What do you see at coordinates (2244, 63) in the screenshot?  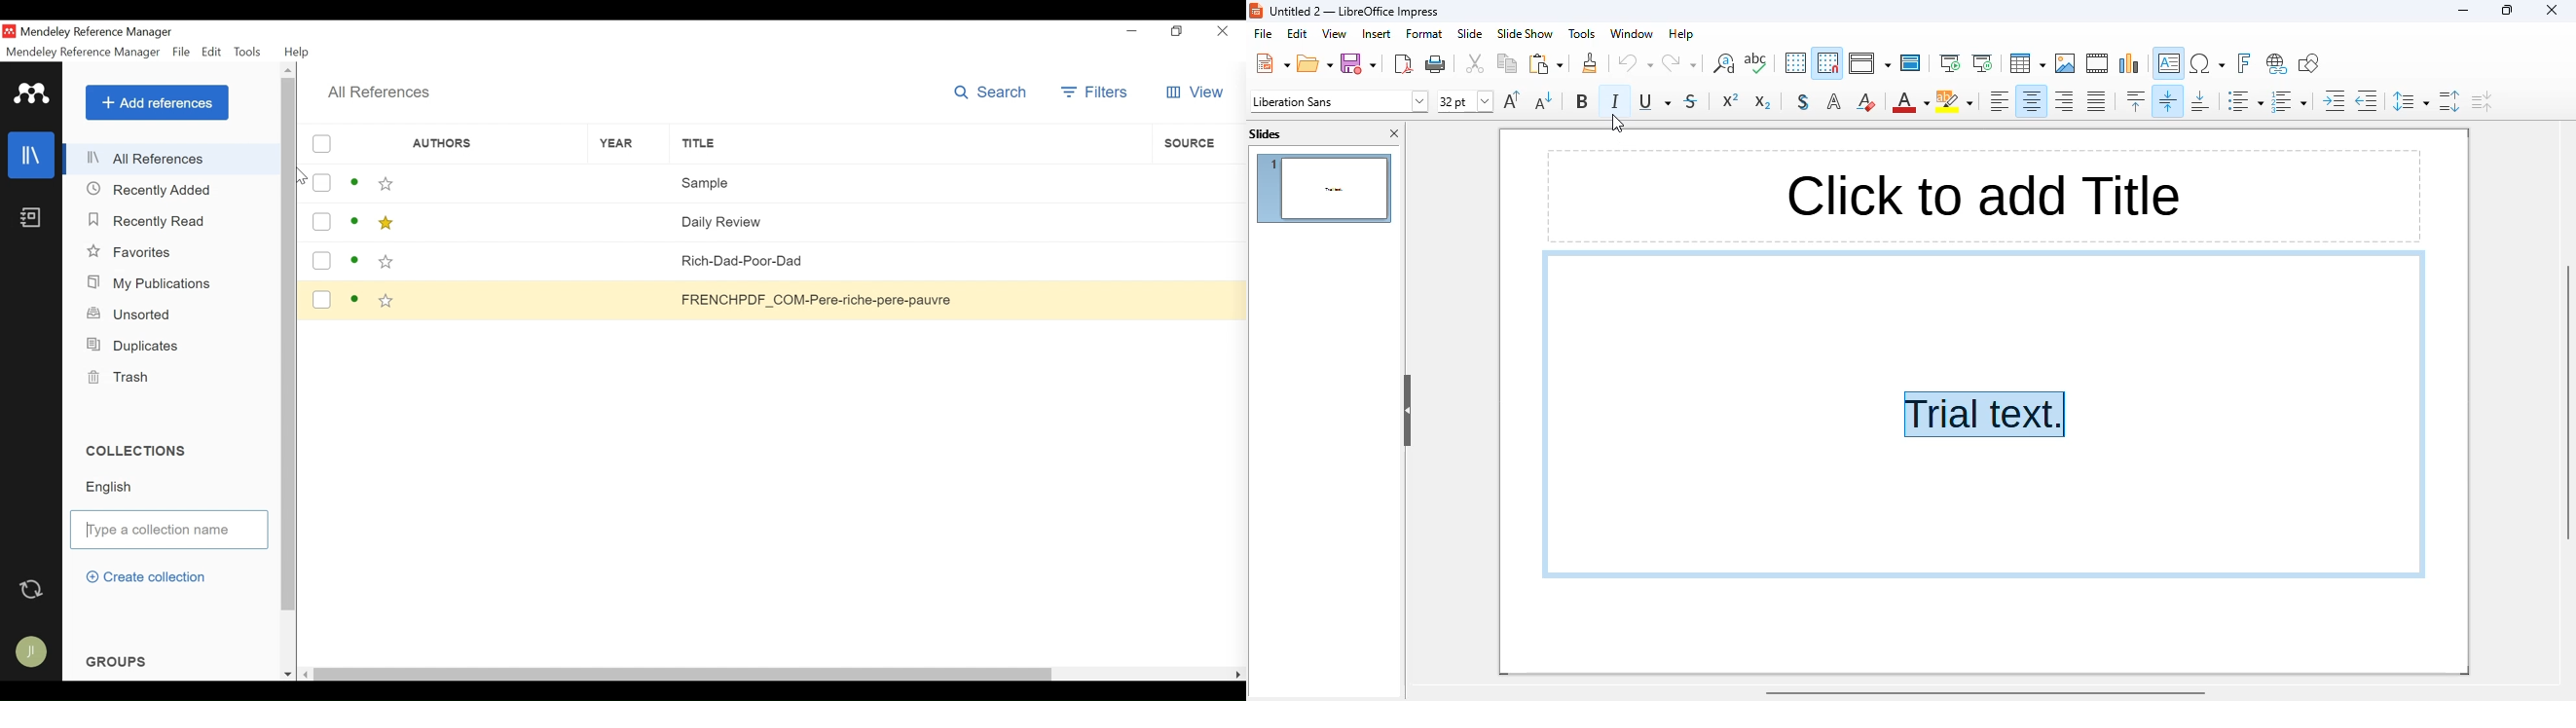 I see `insert fontwork text` at bounding box center [2244, 63].